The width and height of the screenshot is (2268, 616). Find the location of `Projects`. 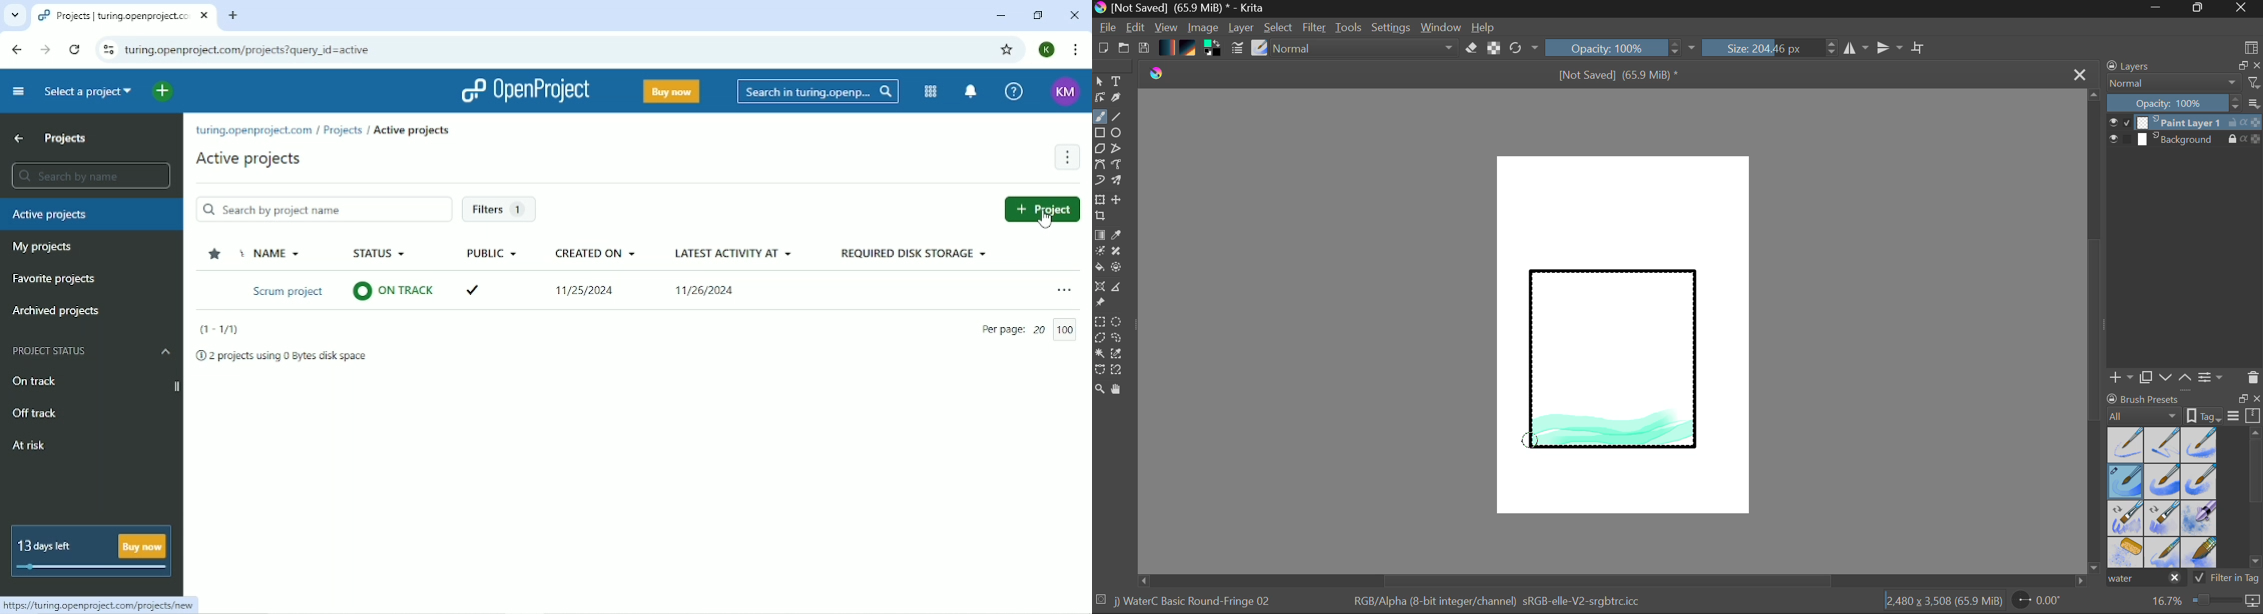

Projects is located at coordinates (343, 131).